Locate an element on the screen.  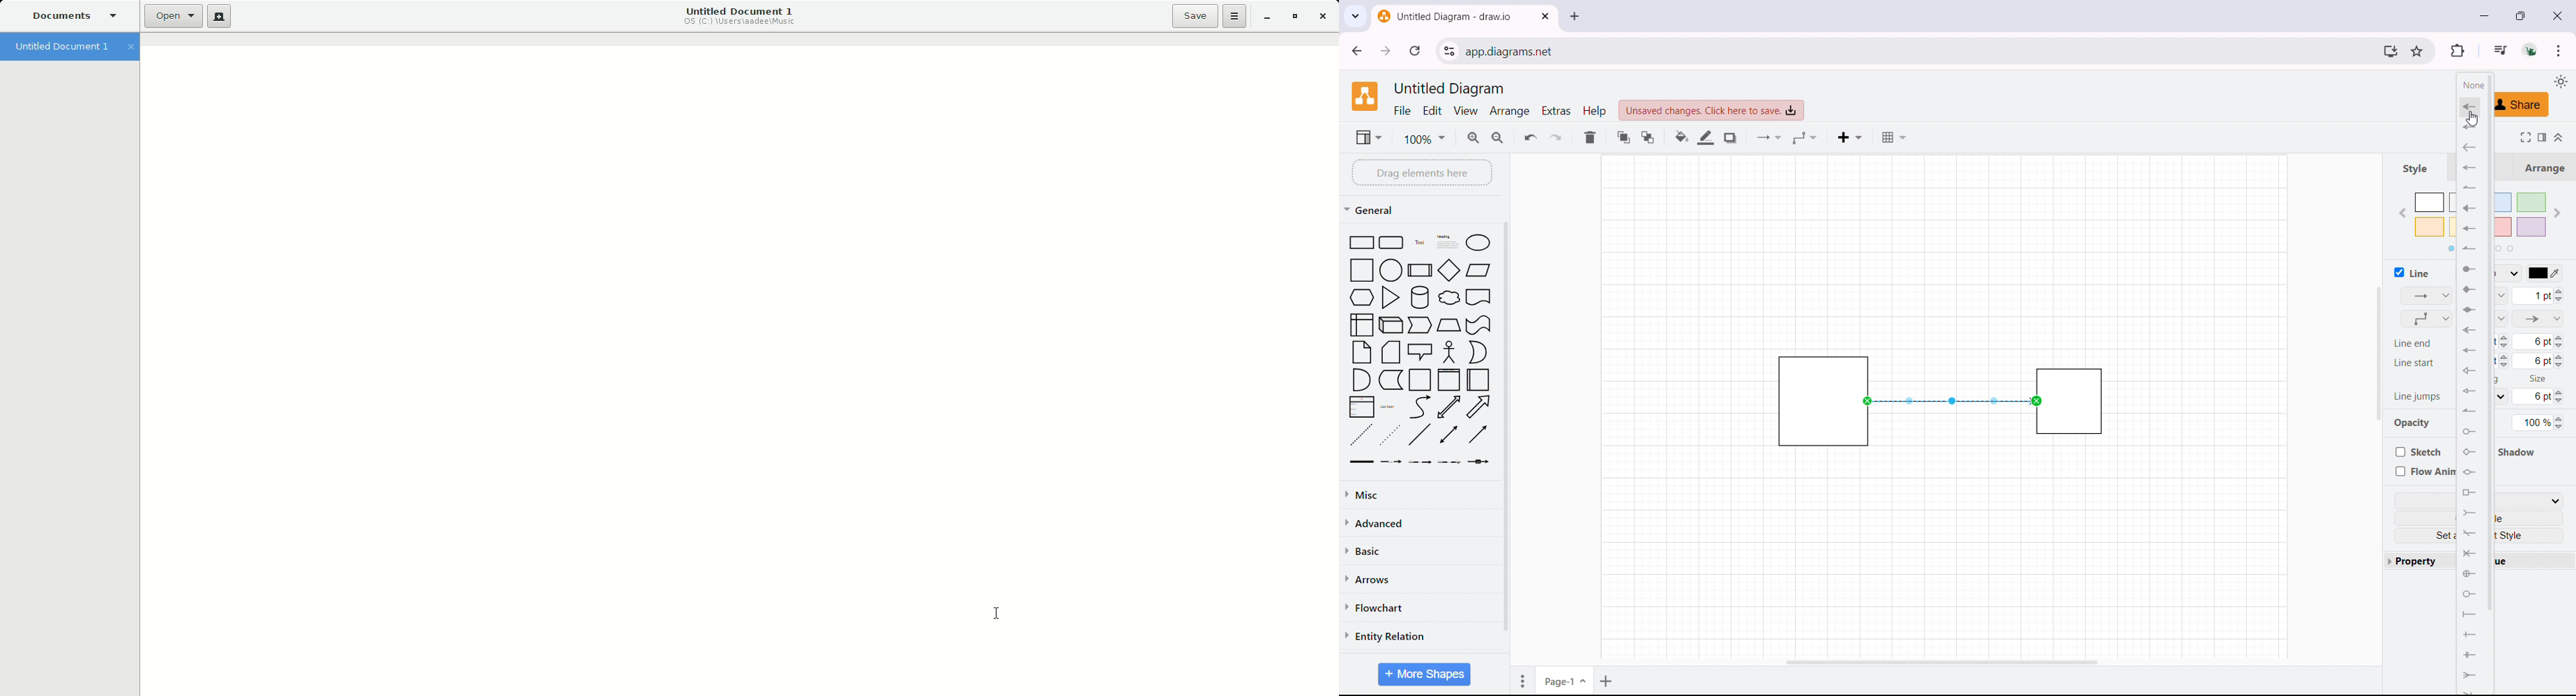
object 1 is located at coordinates (1805, 400).